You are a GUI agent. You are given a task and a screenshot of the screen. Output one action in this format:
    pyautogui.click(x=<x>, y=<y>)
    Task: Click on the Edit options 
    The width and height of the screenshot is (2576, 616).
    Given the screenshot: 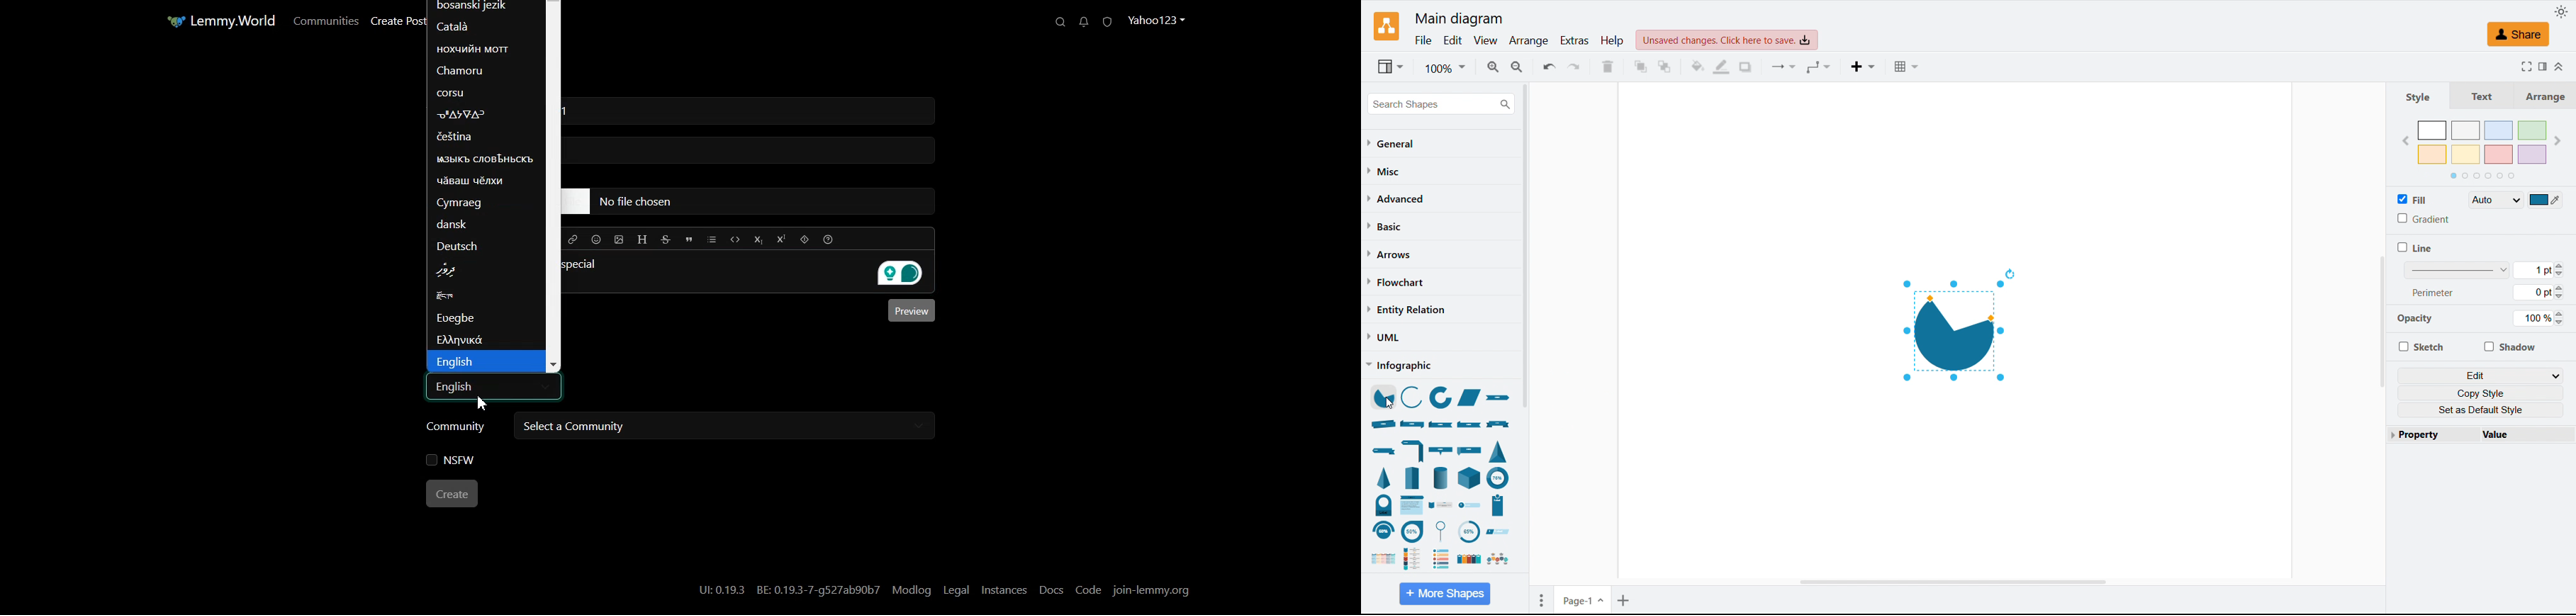 What is the action you would take?
    pyautogui.click(x=2481, y=375)
    